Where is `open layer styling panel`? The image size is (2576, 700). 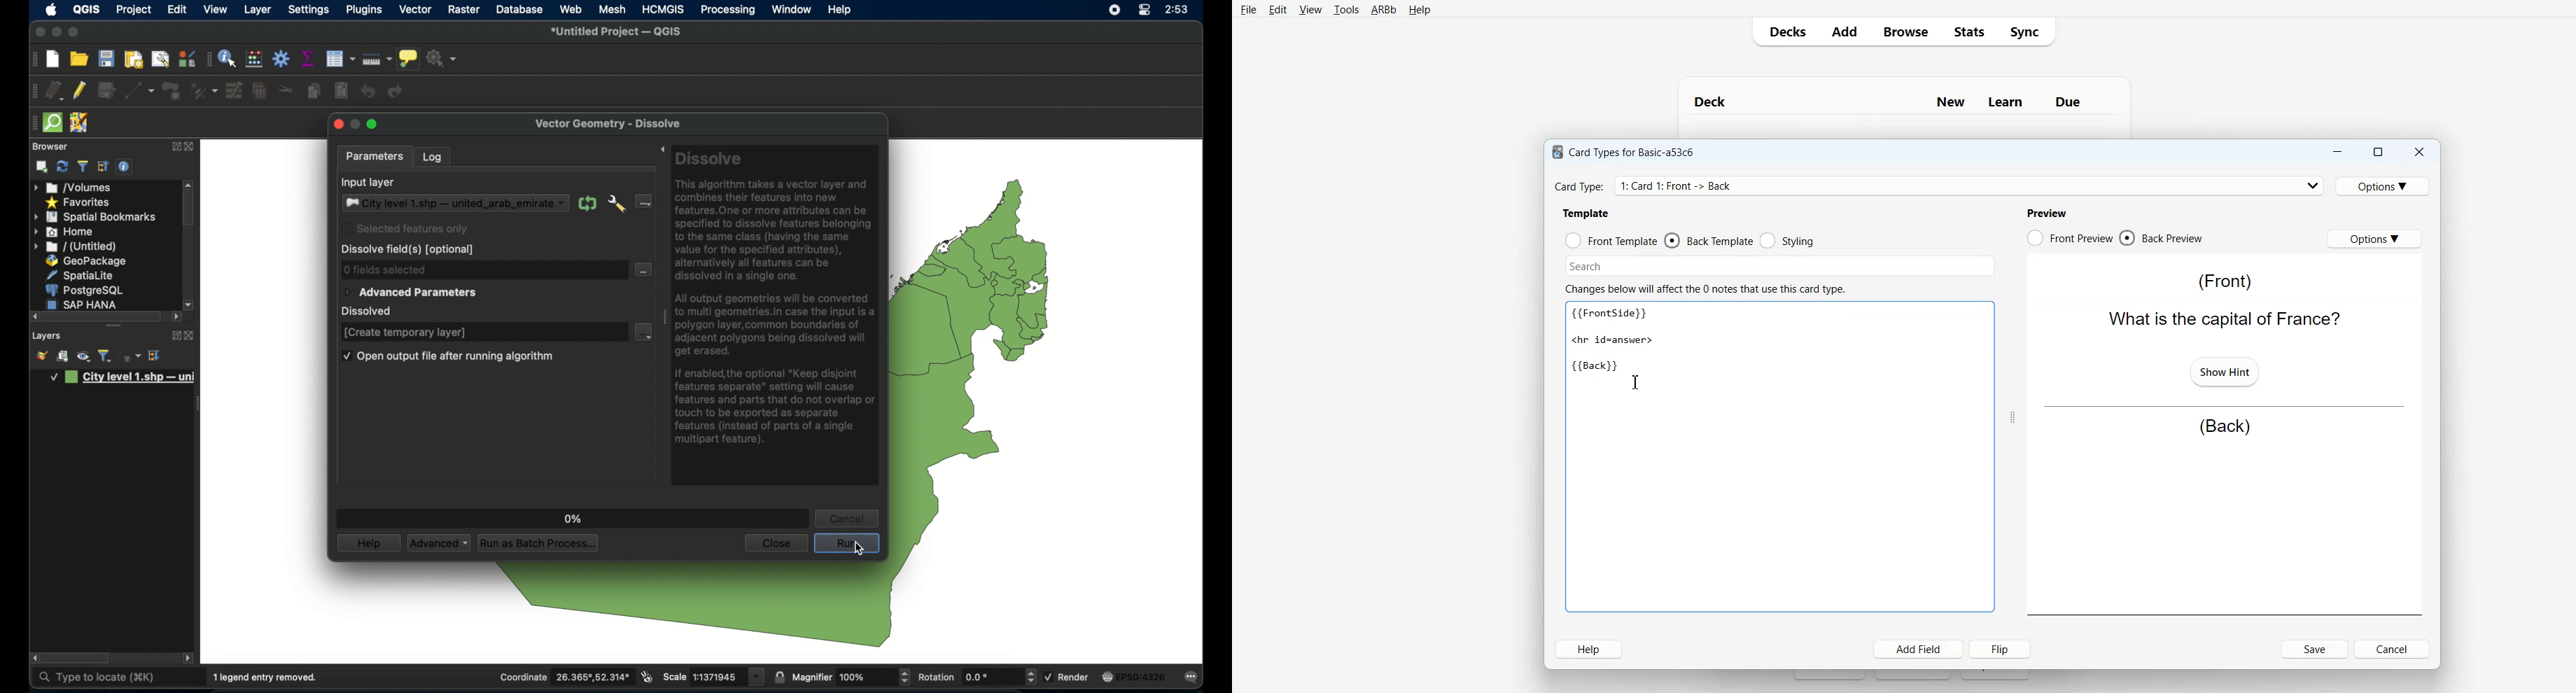
open layer styling panel is located at coordinates (42, 357).